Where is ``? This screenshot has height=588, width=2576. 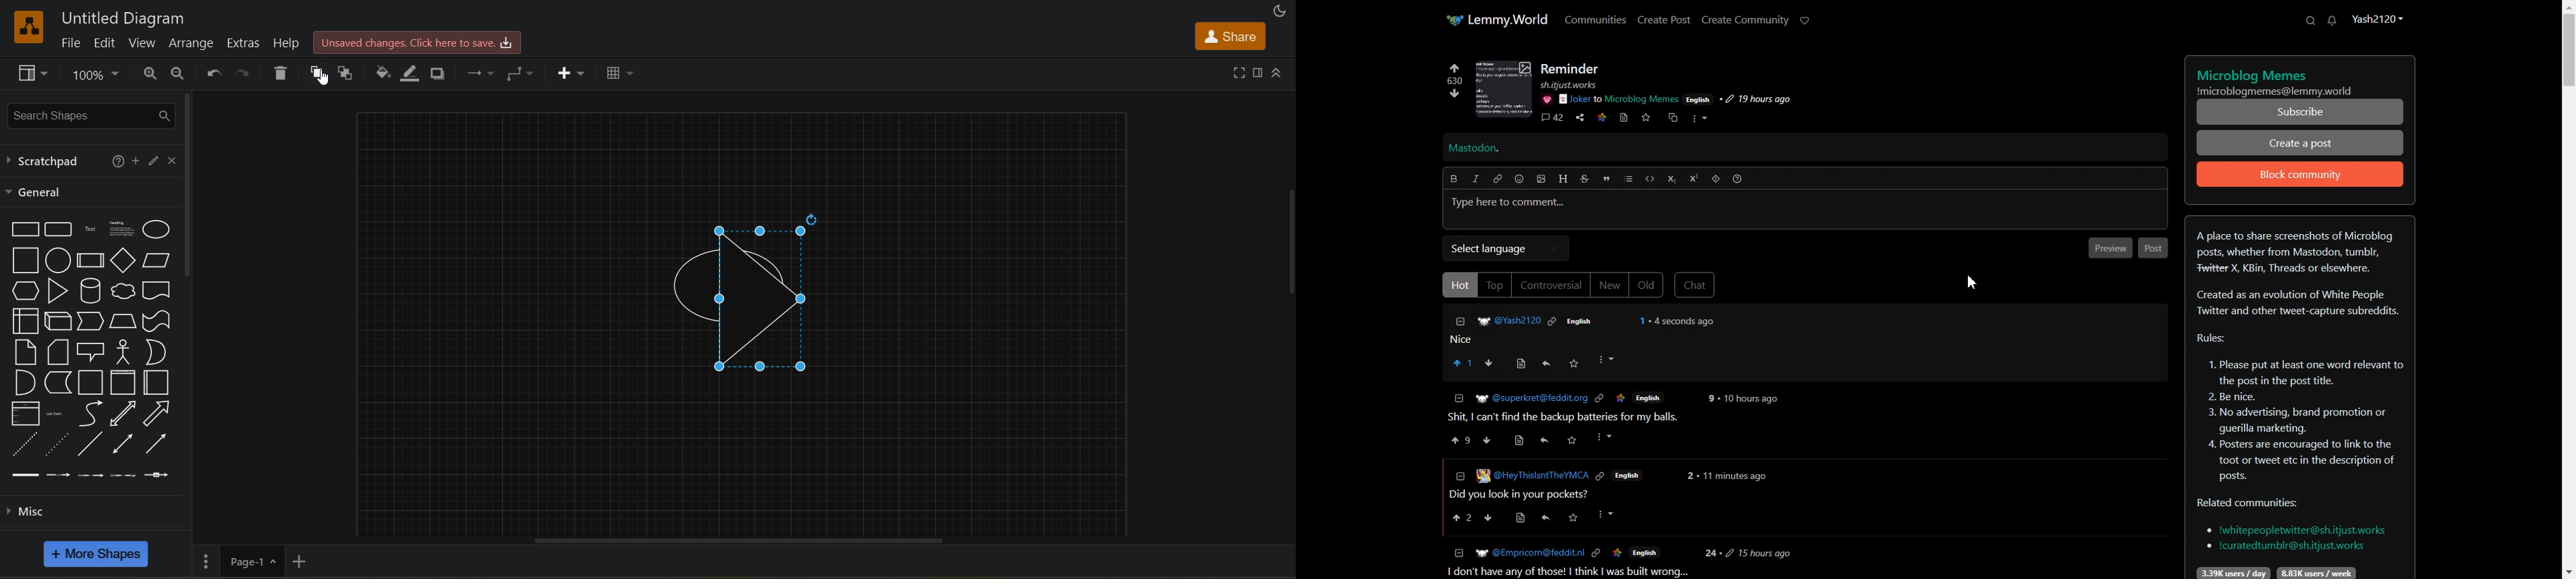
 is located at coordinates (1518, 442).